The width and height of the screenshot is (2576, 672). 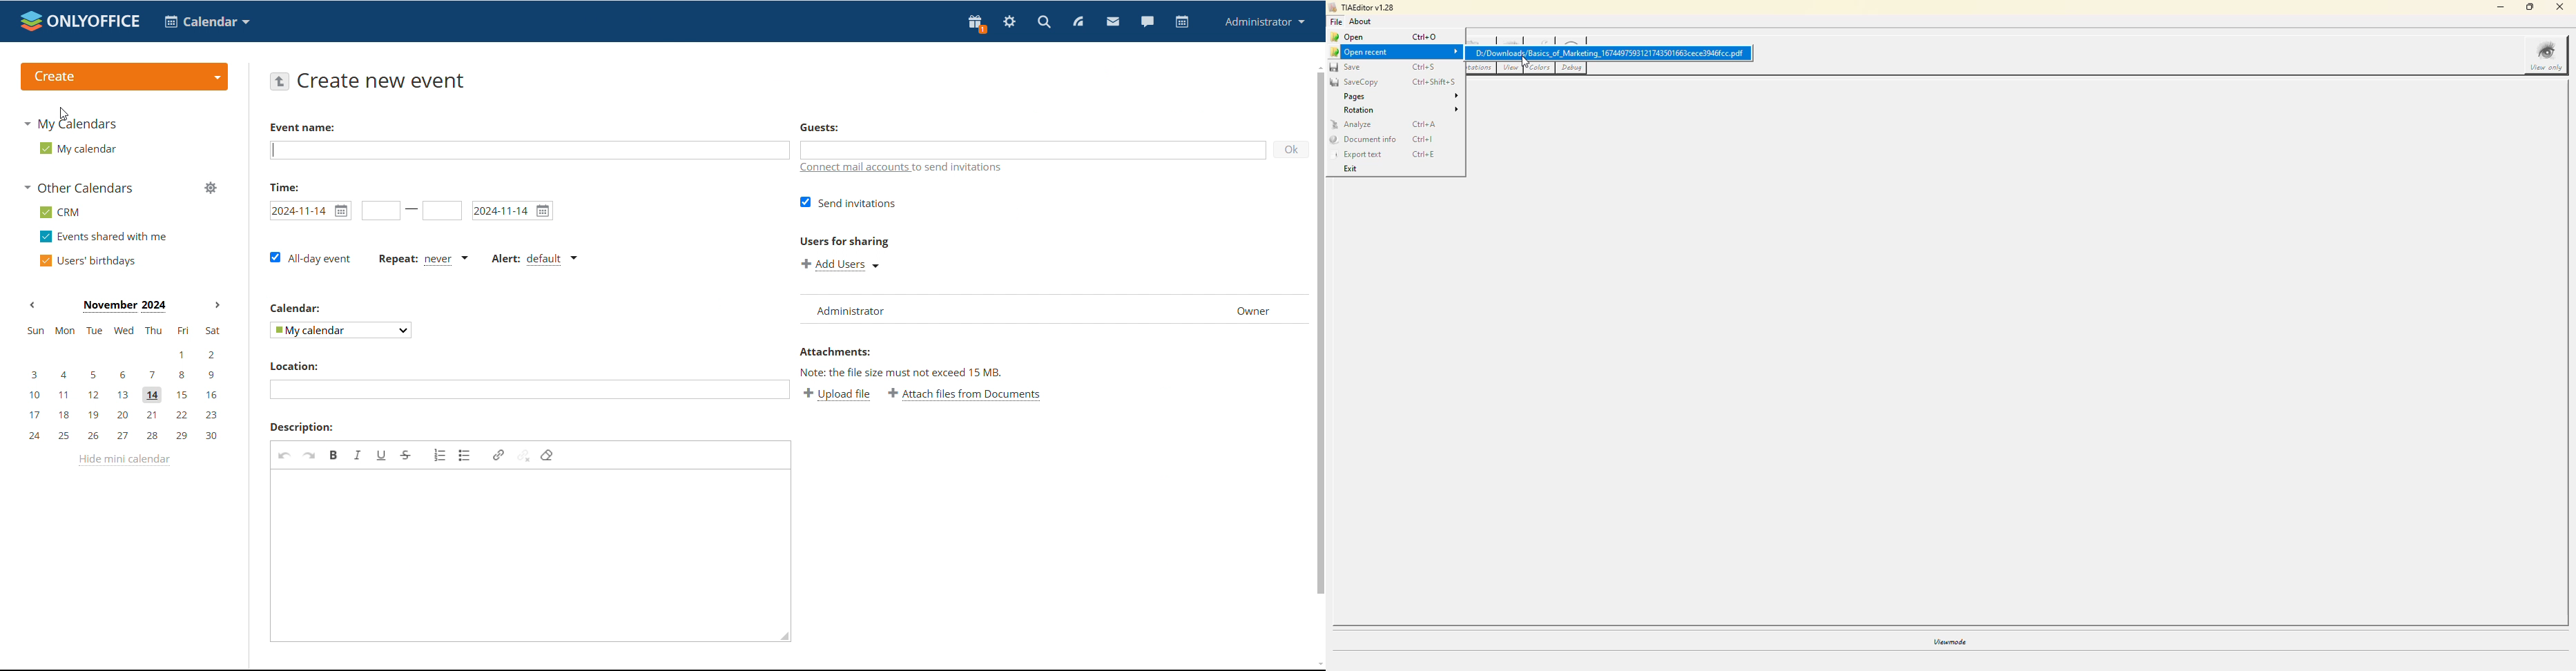 I want to click on select calendar, so click(x=342, y=329).